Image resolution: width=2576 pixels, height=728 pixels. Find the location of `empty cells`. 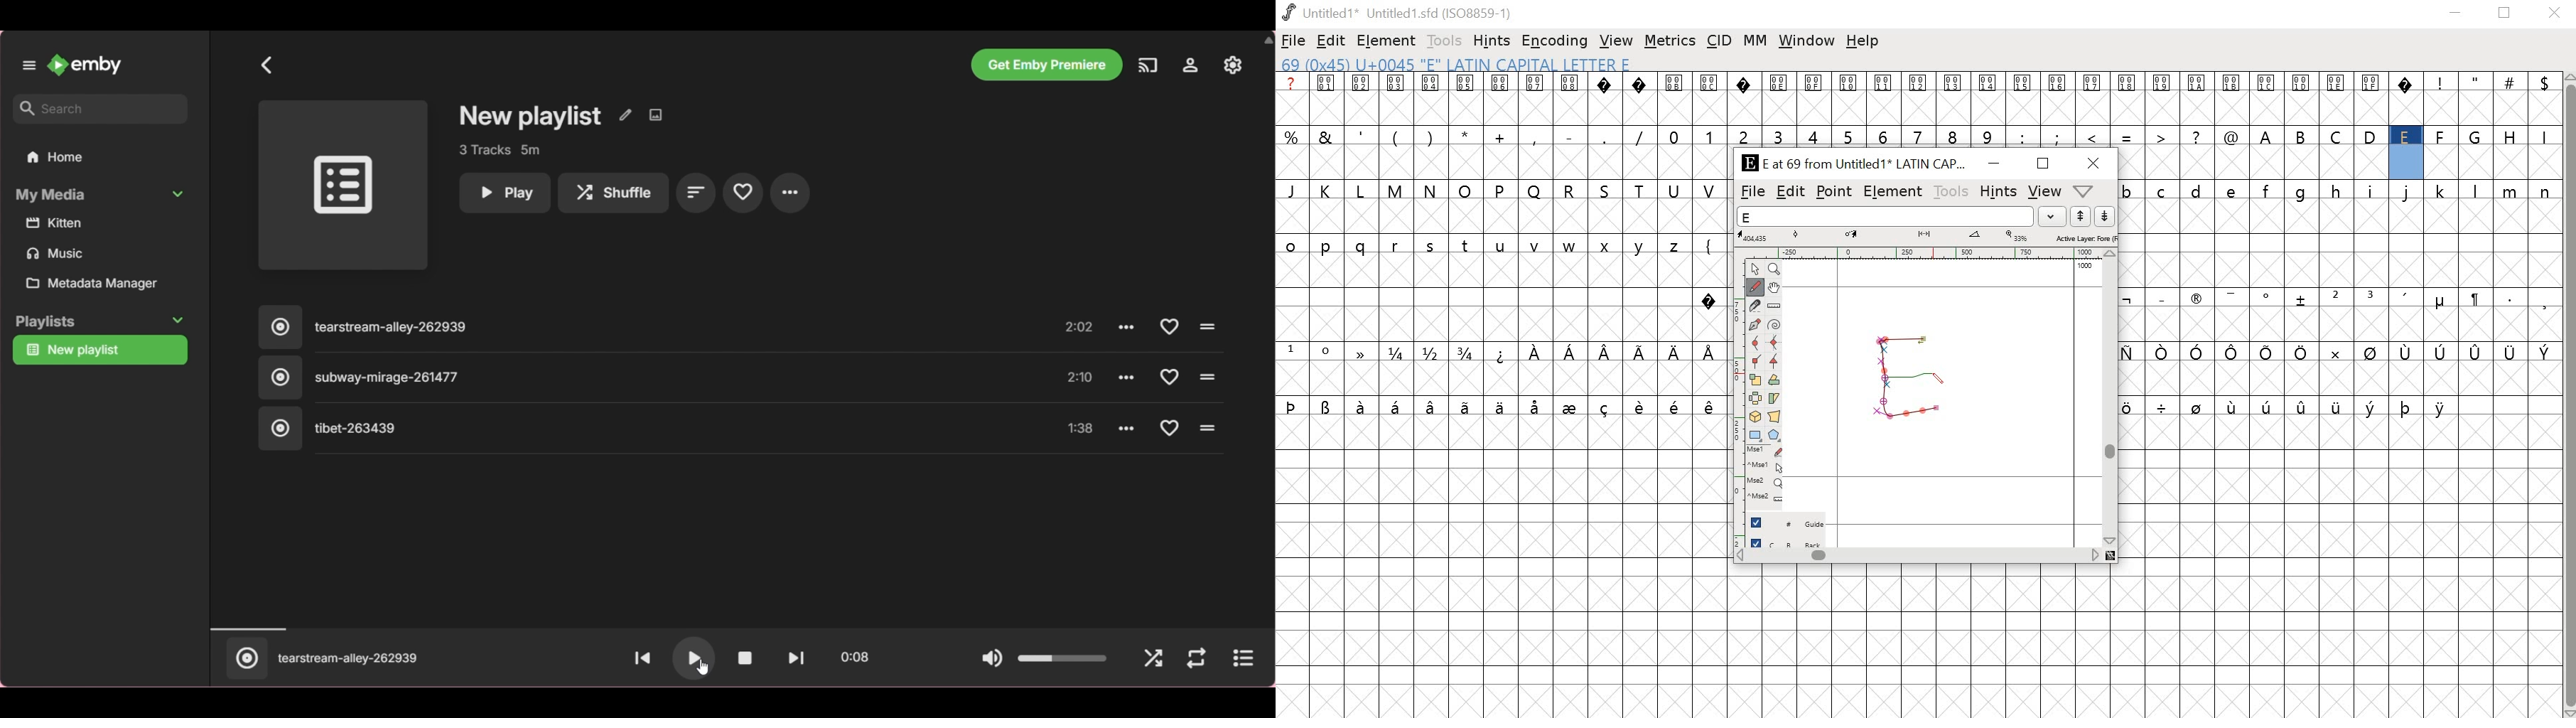

empty cells is located at coordinates (2342, 243).